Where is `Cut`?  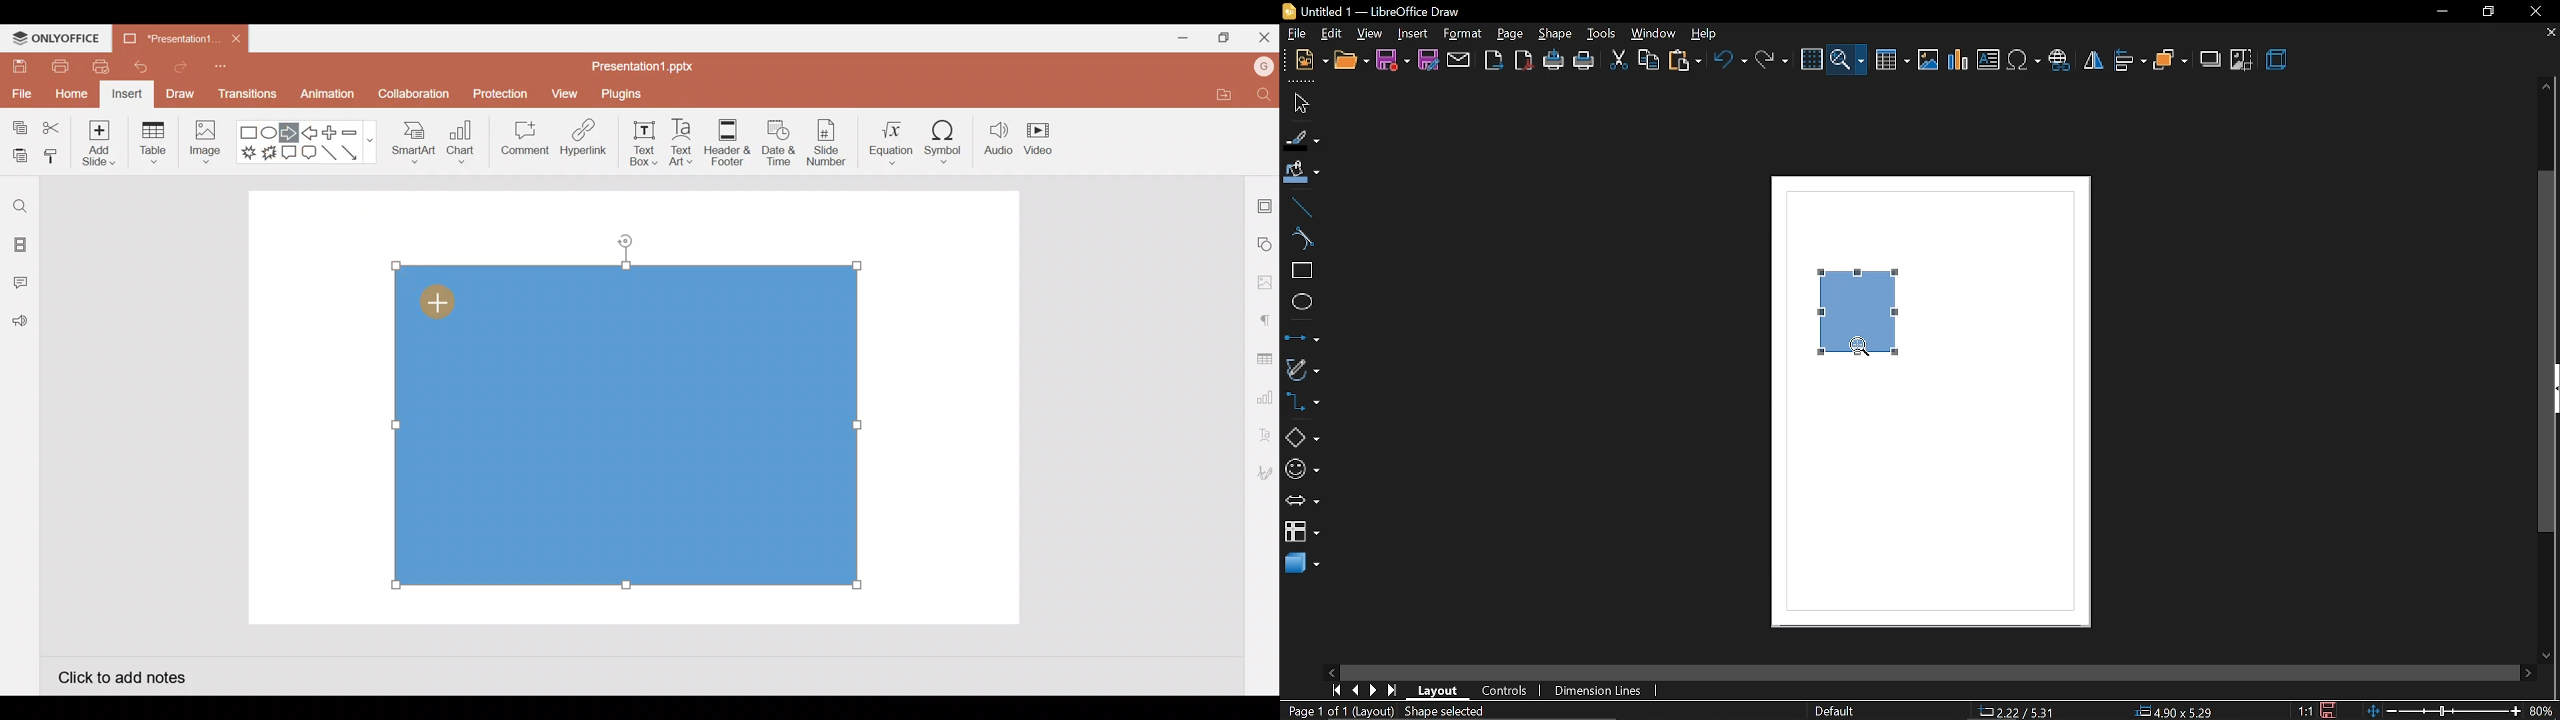 Cut is located at coordinates (52, 129).